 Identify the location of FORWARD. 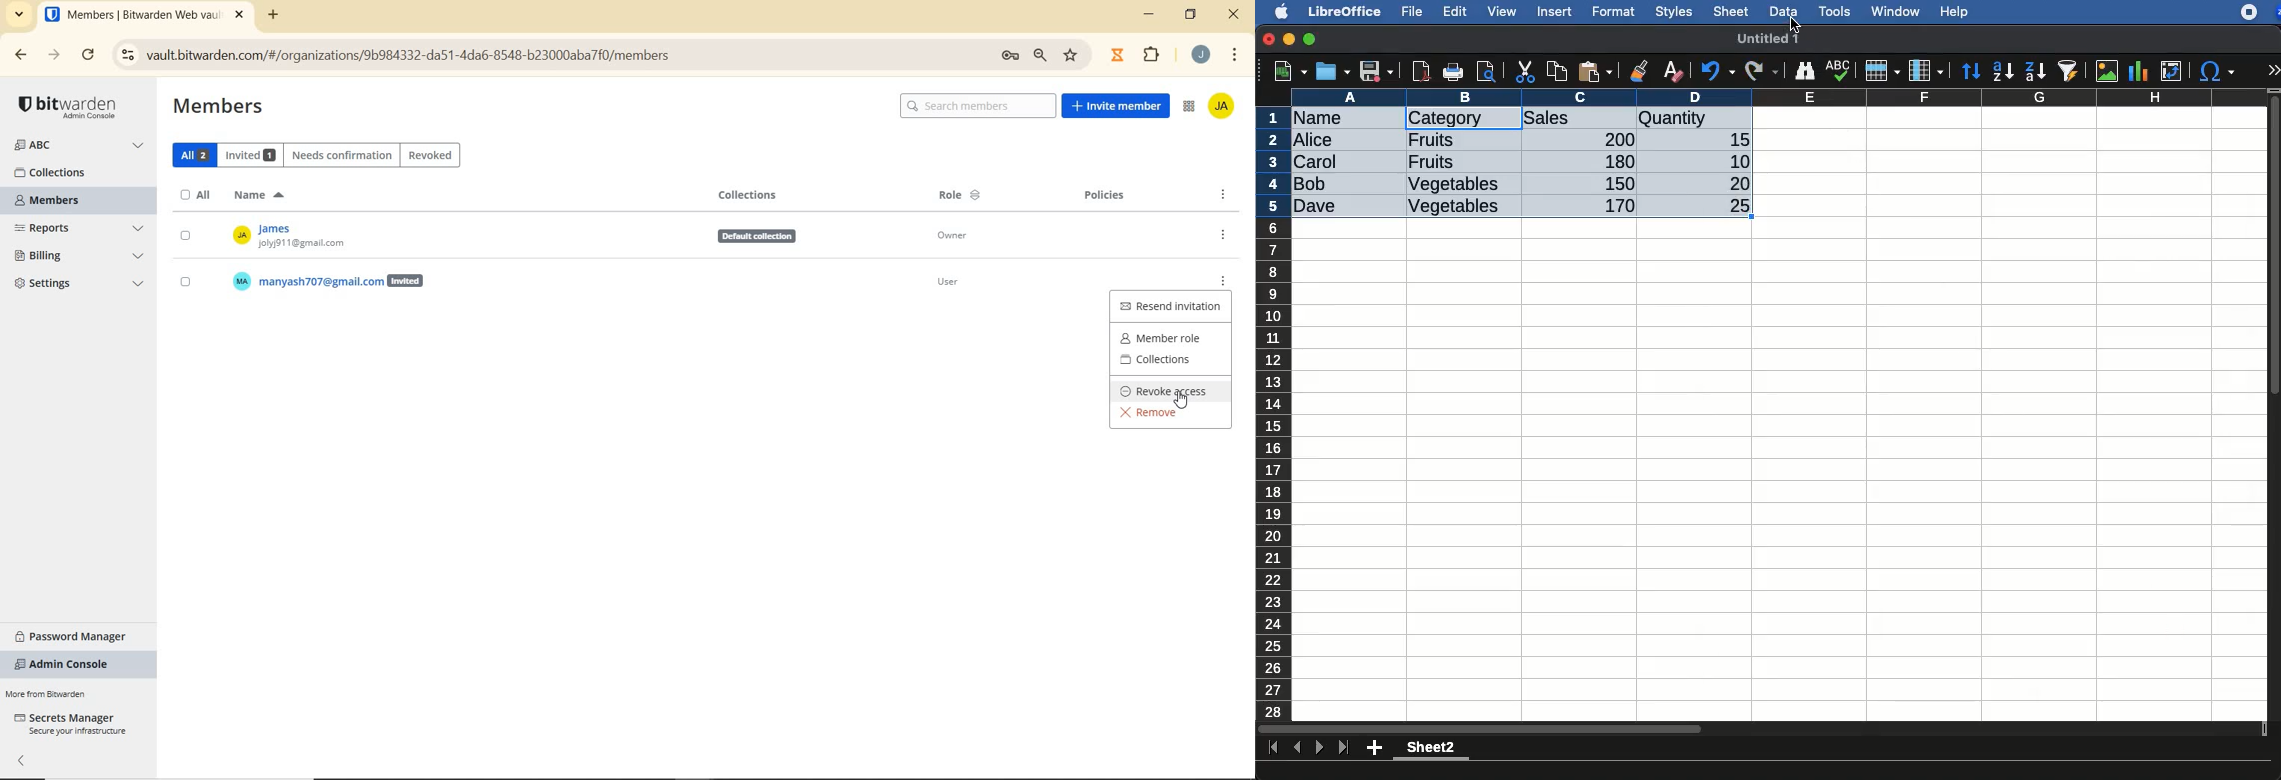
(52, 55).